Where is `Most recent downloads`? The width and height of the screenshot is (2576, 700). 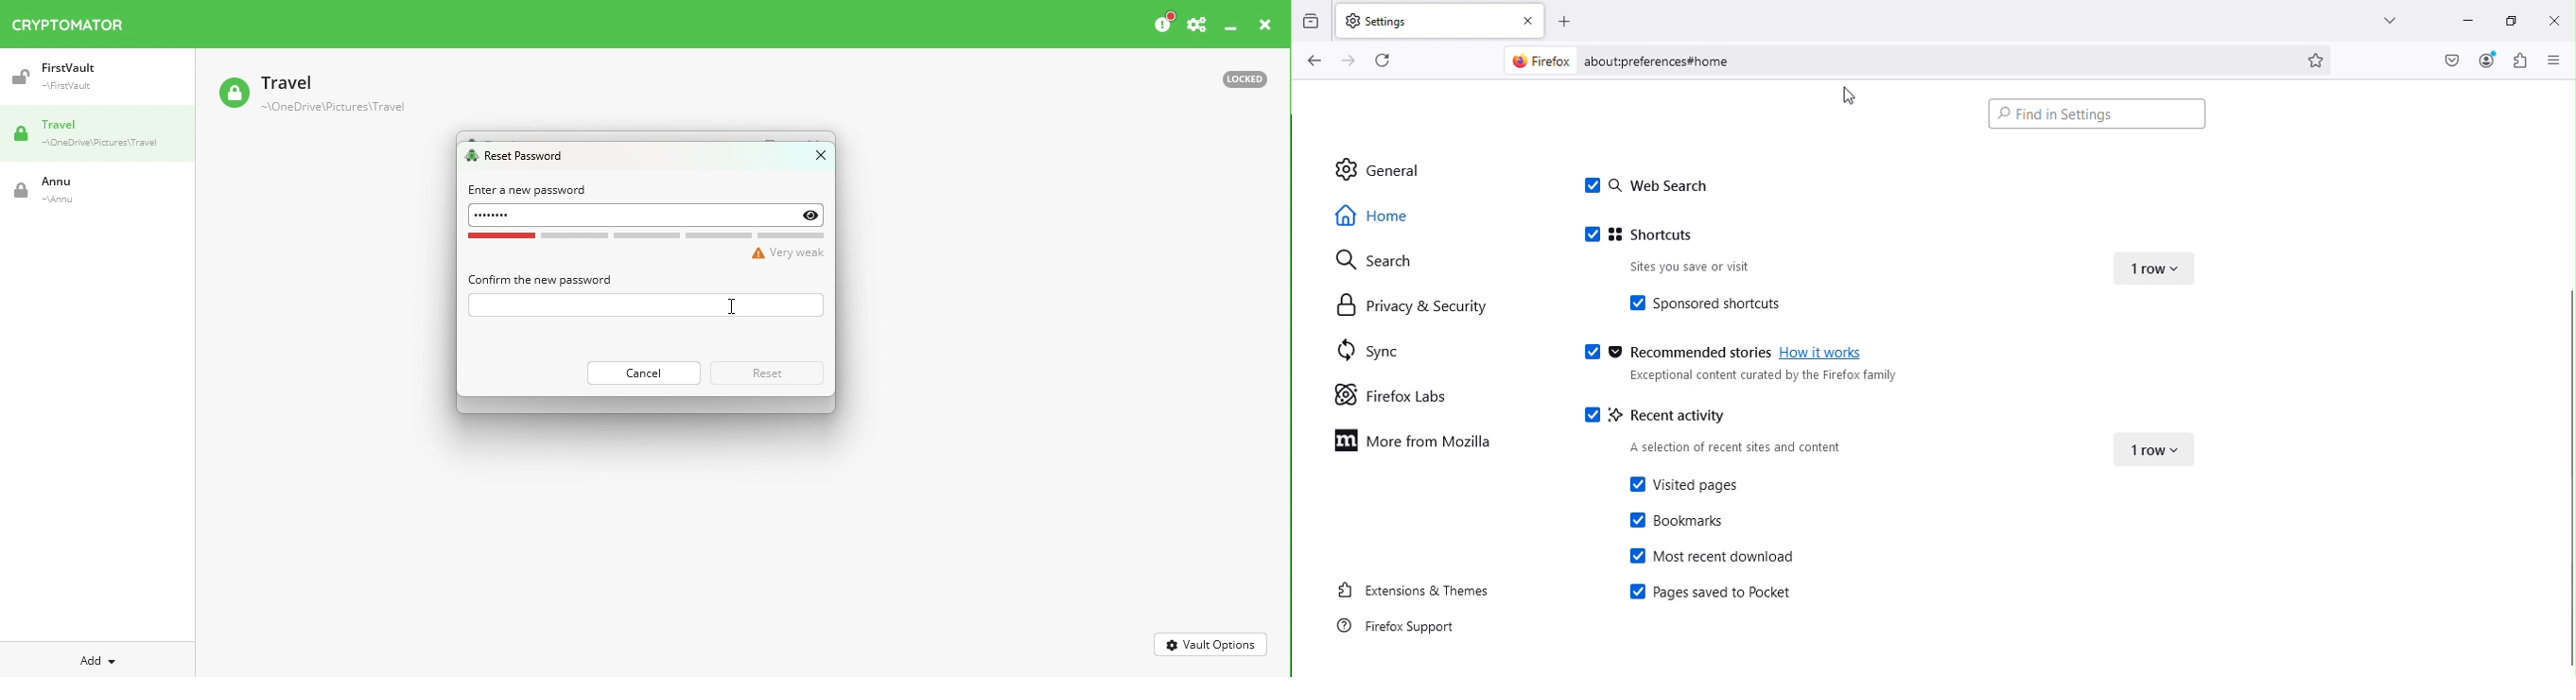 Most recent downloads is located at coordinates (1715, 555).